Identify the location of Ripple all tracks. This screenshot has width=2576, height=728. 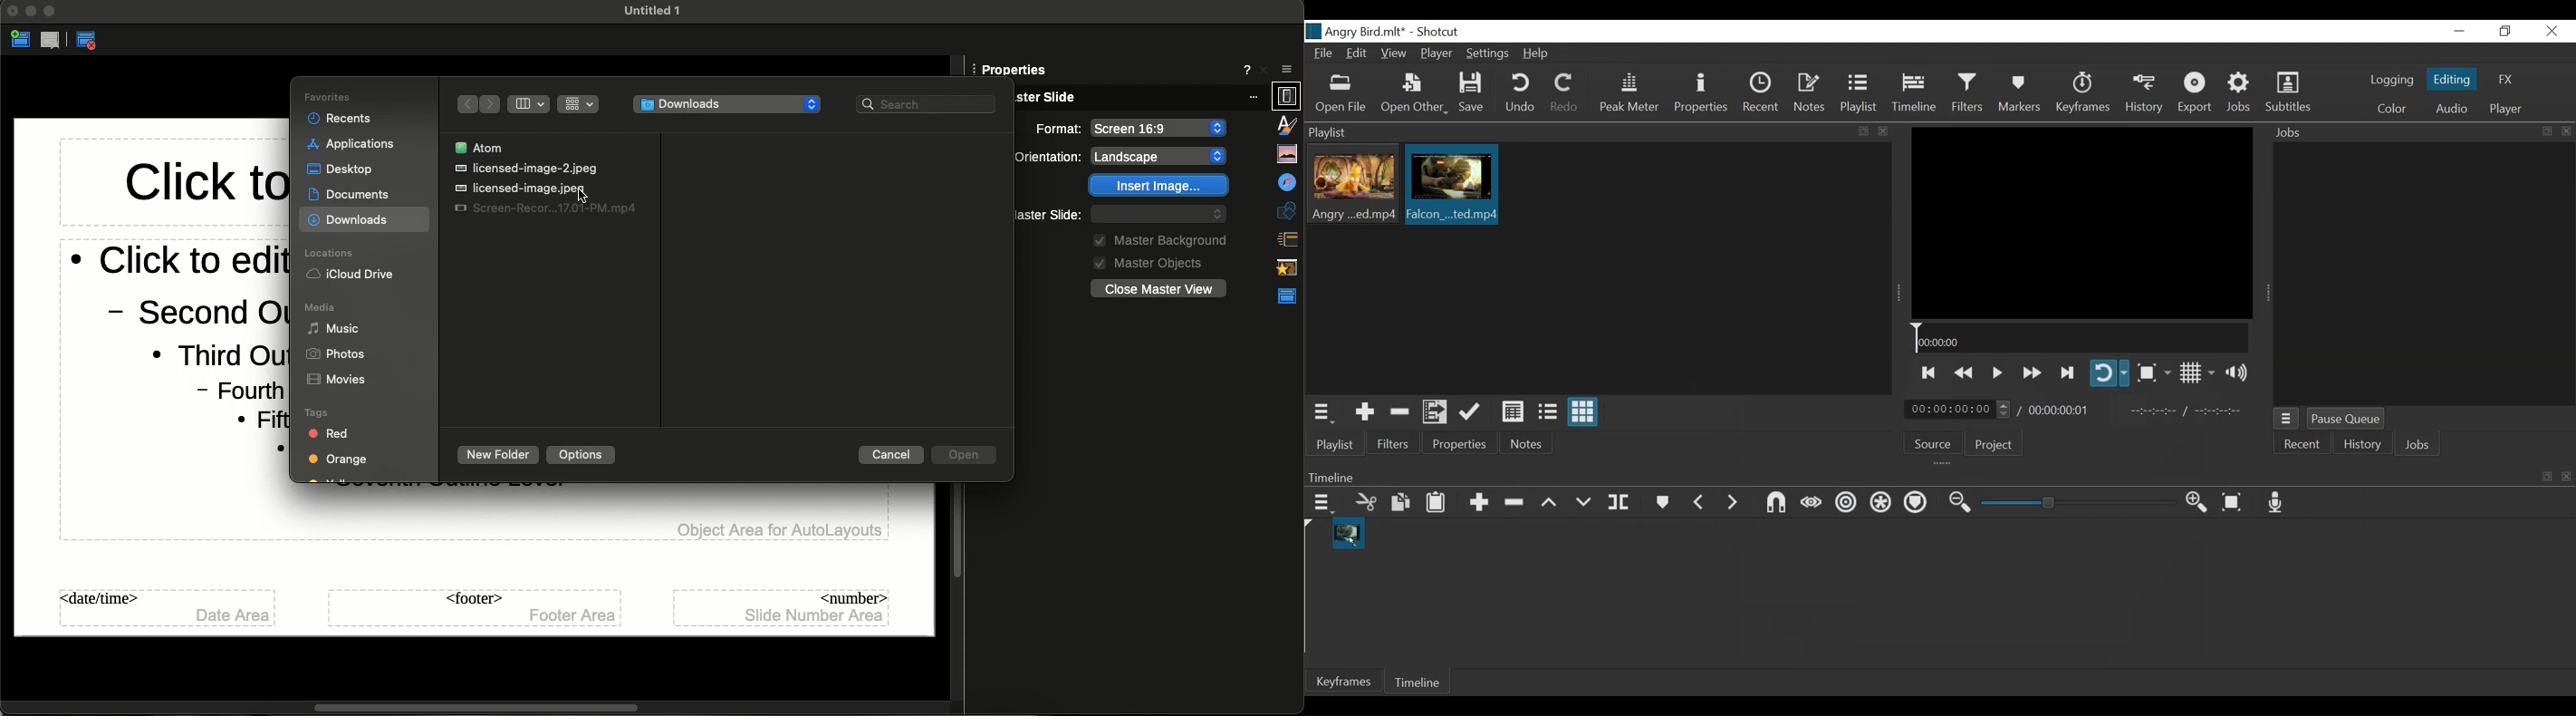
(1881, 504).